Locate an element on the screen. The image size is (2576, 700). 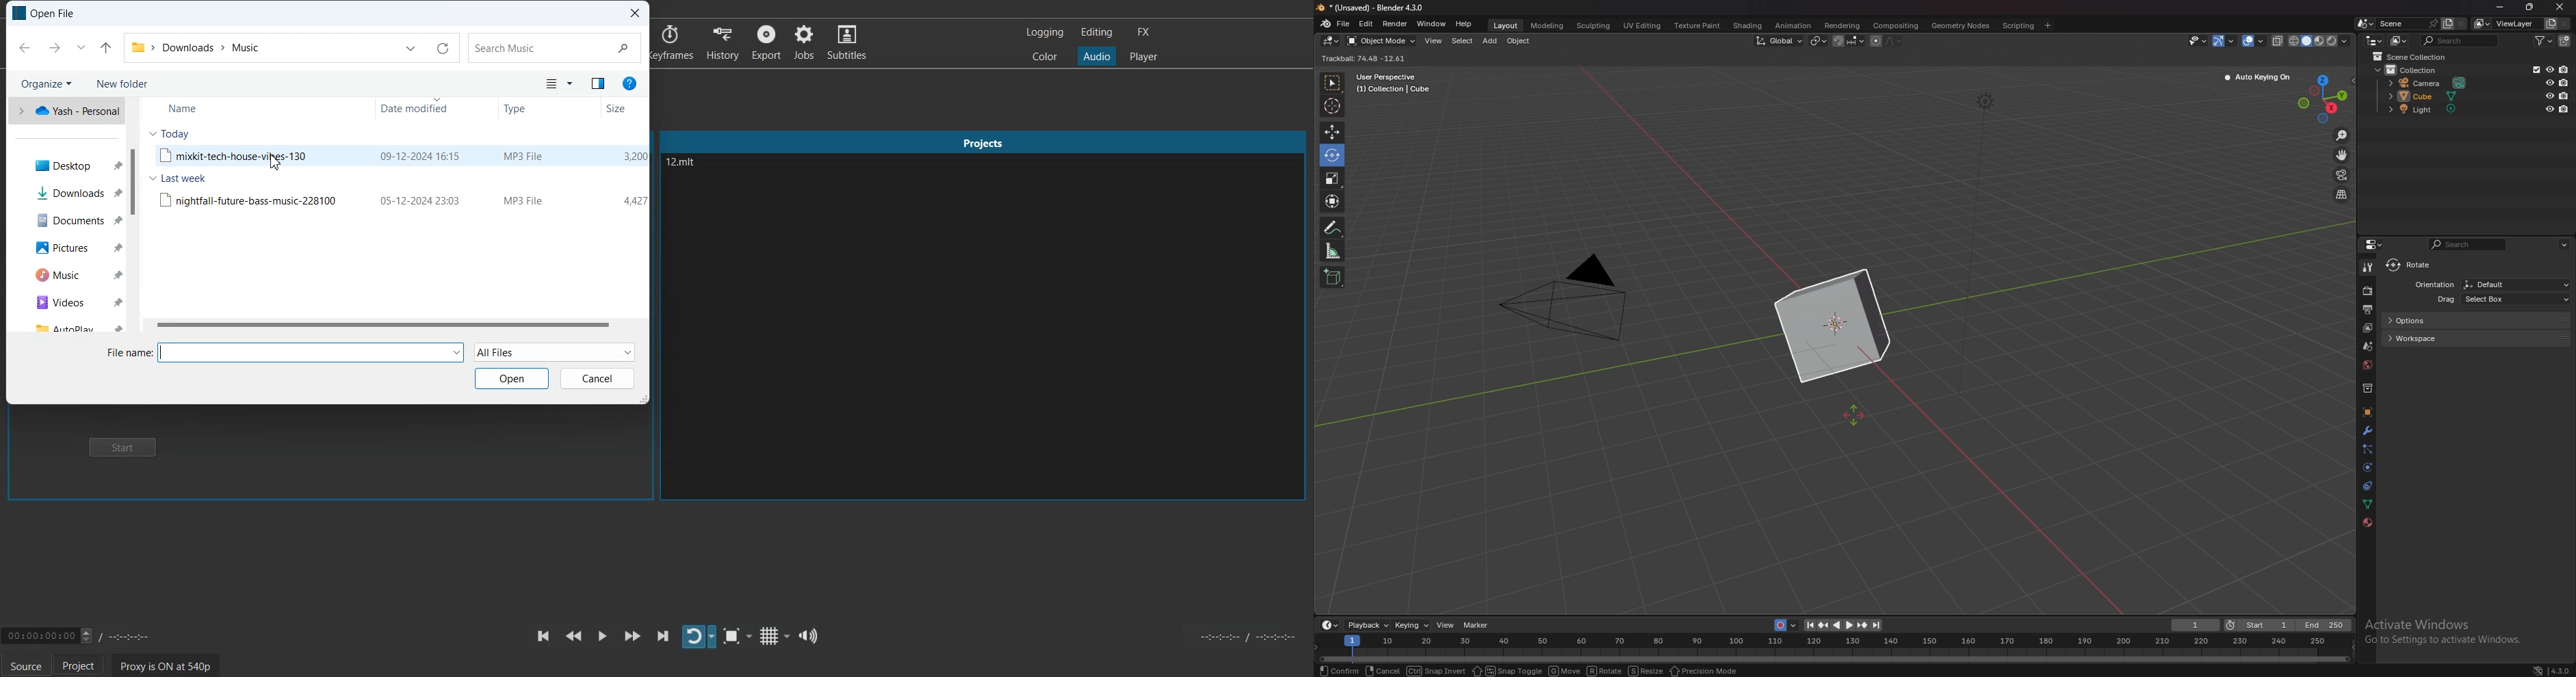
search is located at coordinates (2468, 244).